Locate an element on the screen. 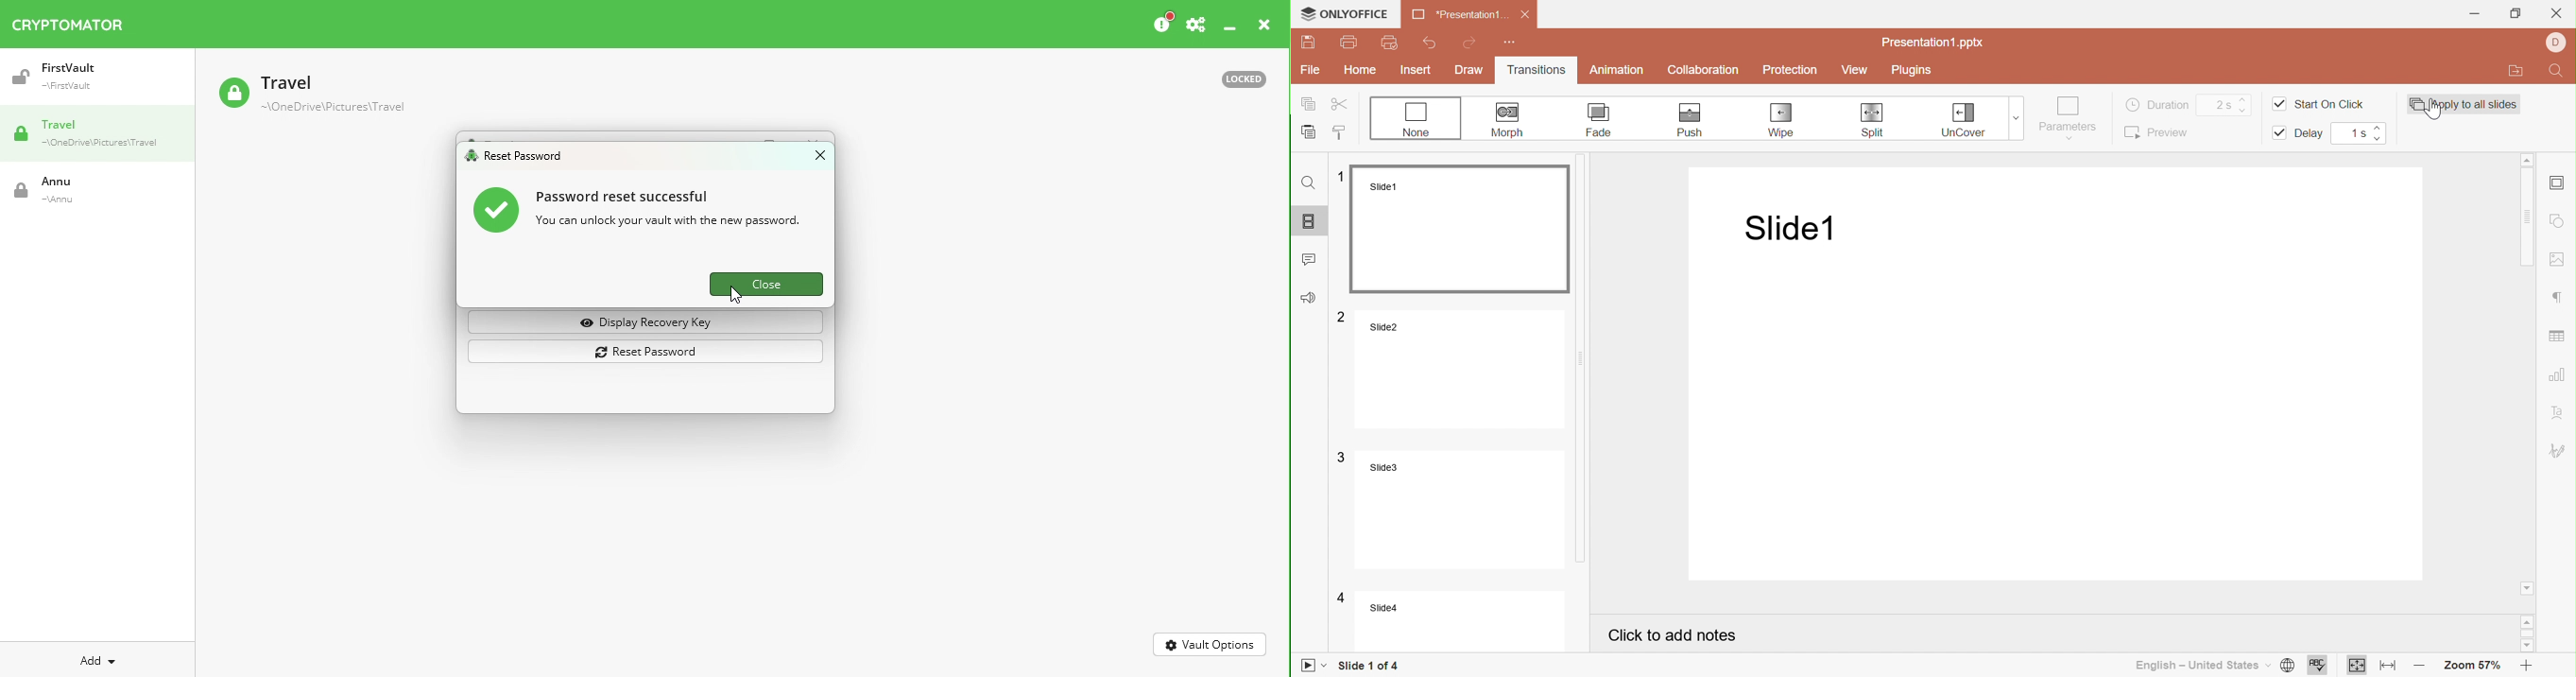  Parameters is located at coordinates (2068, 118).